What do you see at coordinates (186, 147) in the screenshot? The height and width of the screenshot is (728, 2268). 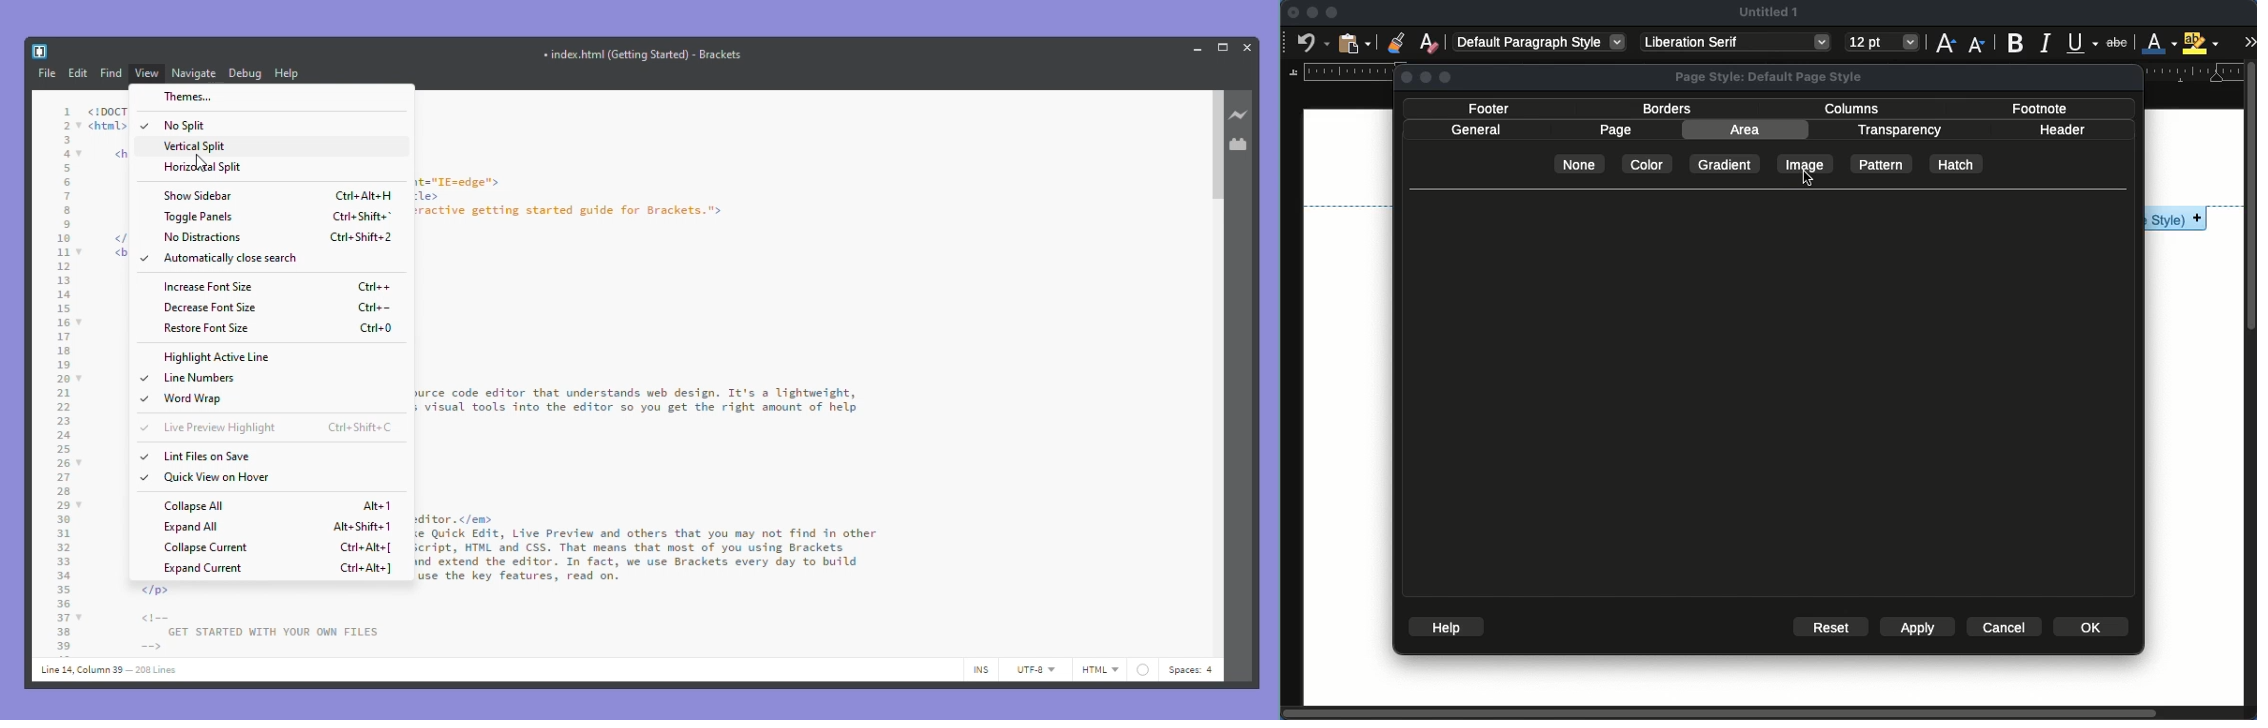 I see `Vertical split` at bounding box center [186, 147].